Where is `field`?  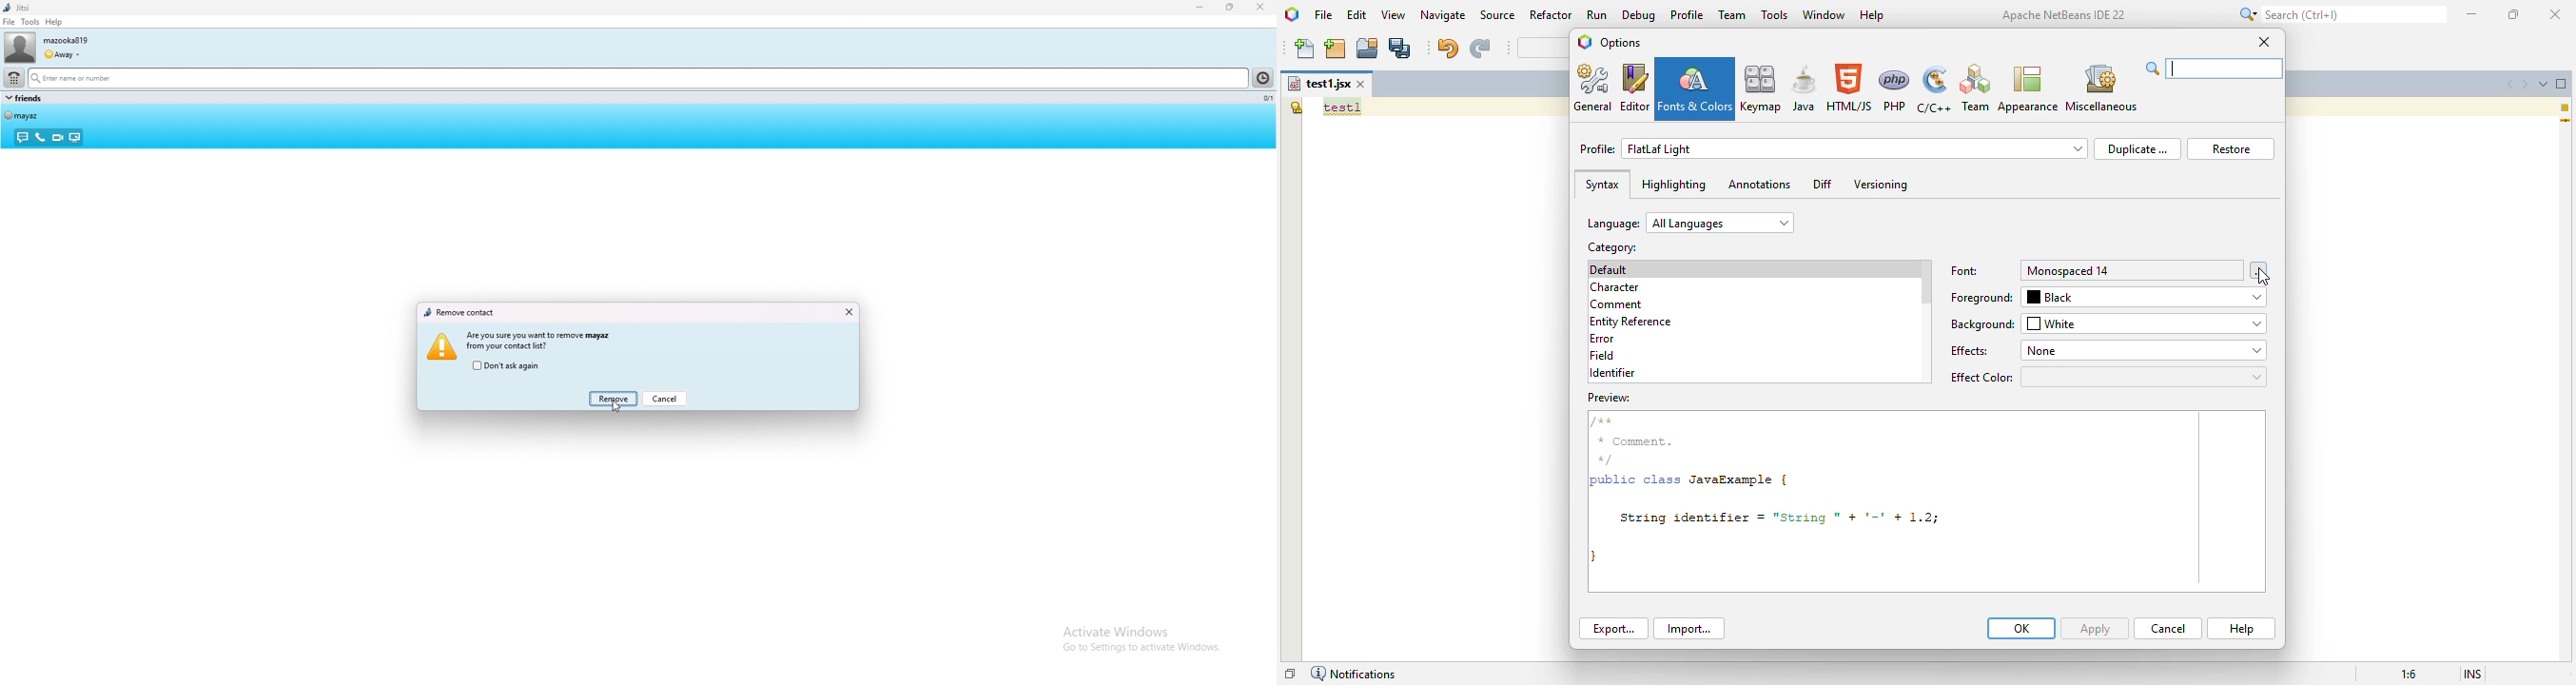 field is located at coordinates (1603, 356).